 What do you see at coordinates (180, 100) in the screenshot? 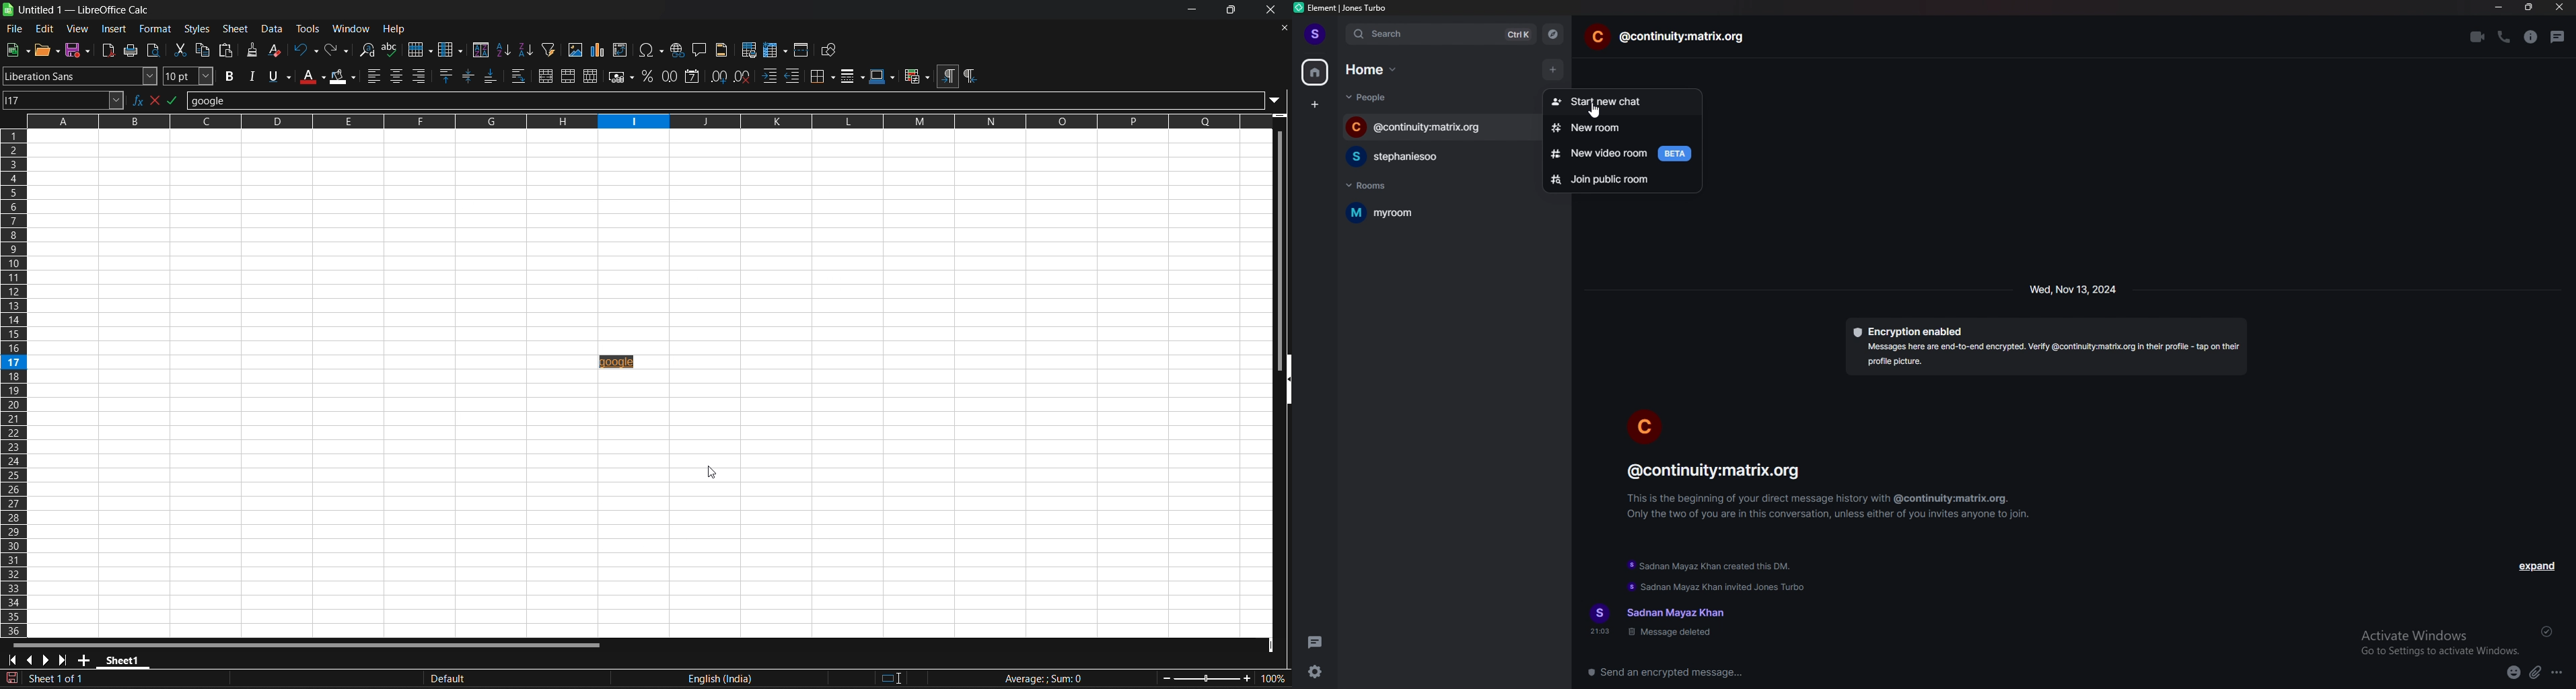
I see `formula` at bounding box center [180, 100].